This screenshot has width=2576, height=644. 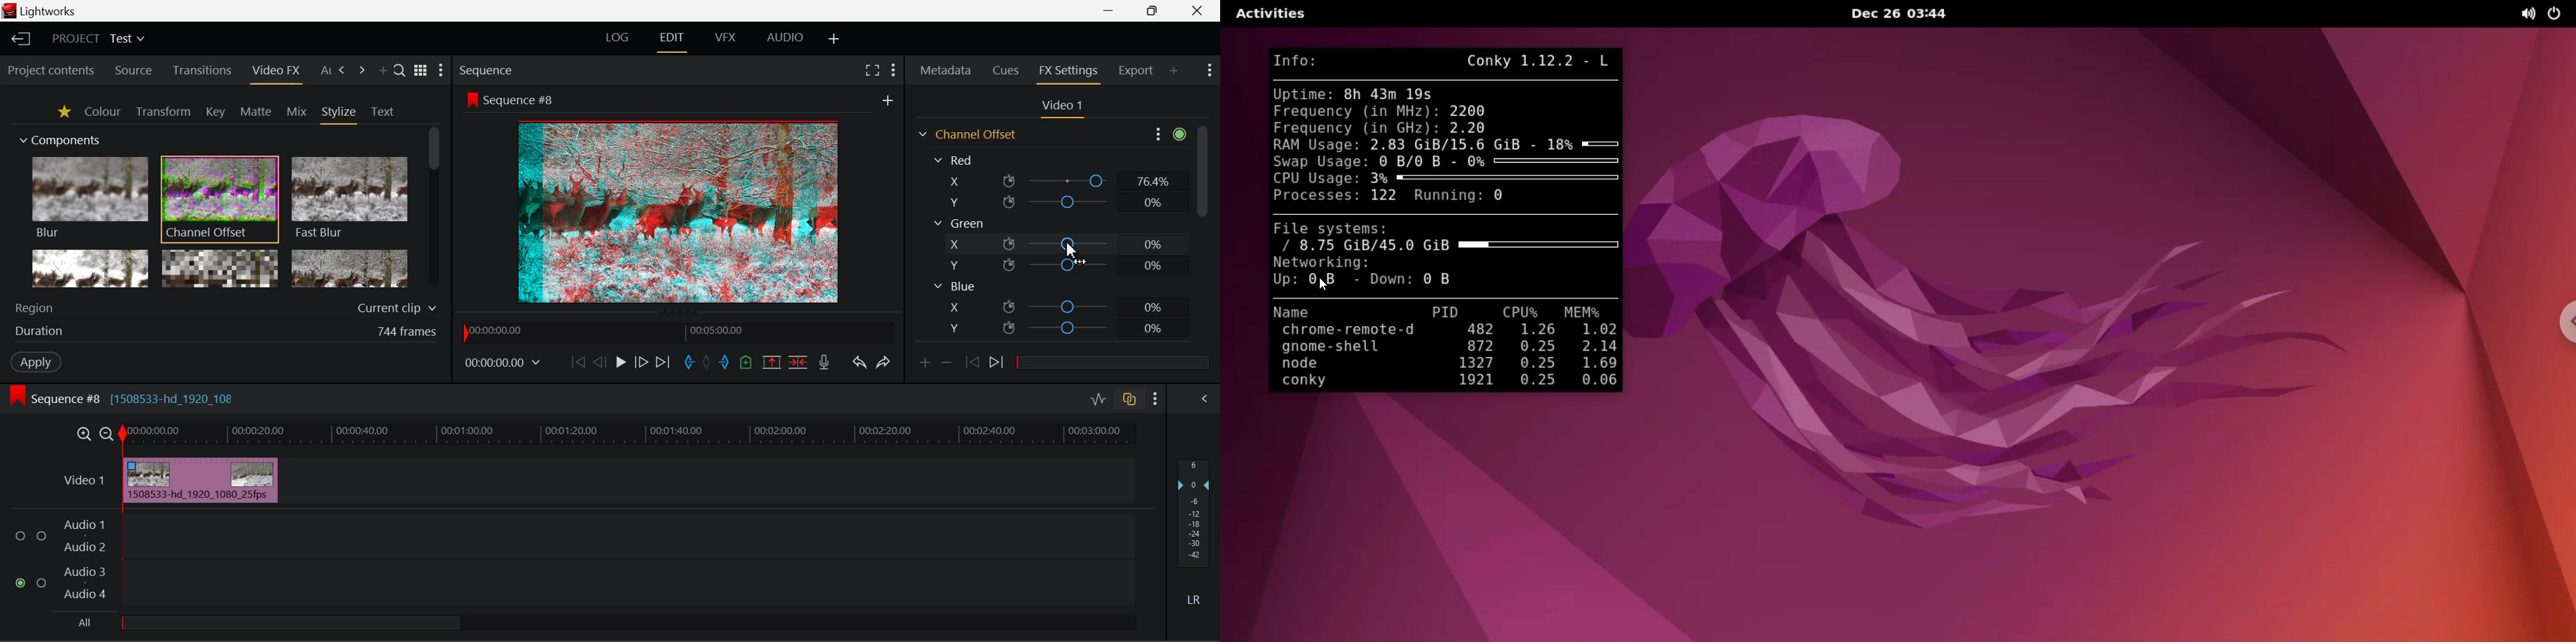 What do you see at coordinates (420, 68) in the screenshot?
I see `Toggle between title and list view` at bounding box center [420, 68].